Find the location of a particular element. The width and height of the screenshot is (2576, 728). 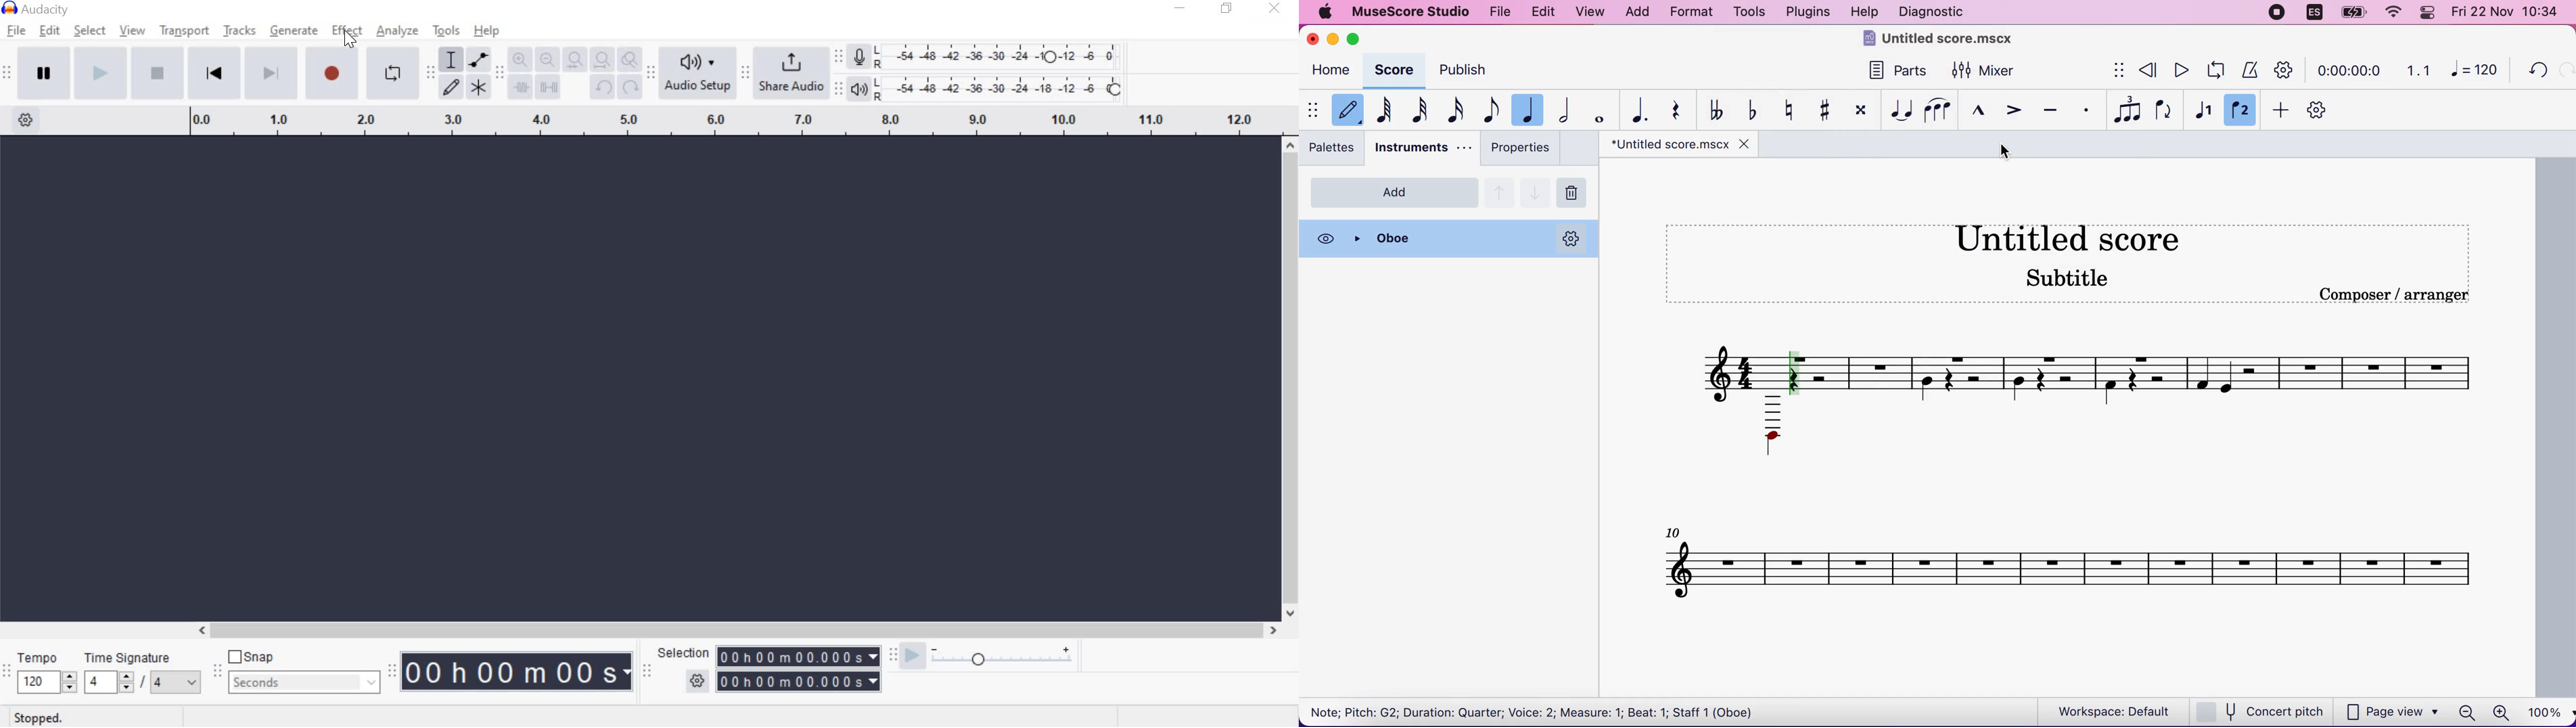

help is located at coordinates (488, 30).